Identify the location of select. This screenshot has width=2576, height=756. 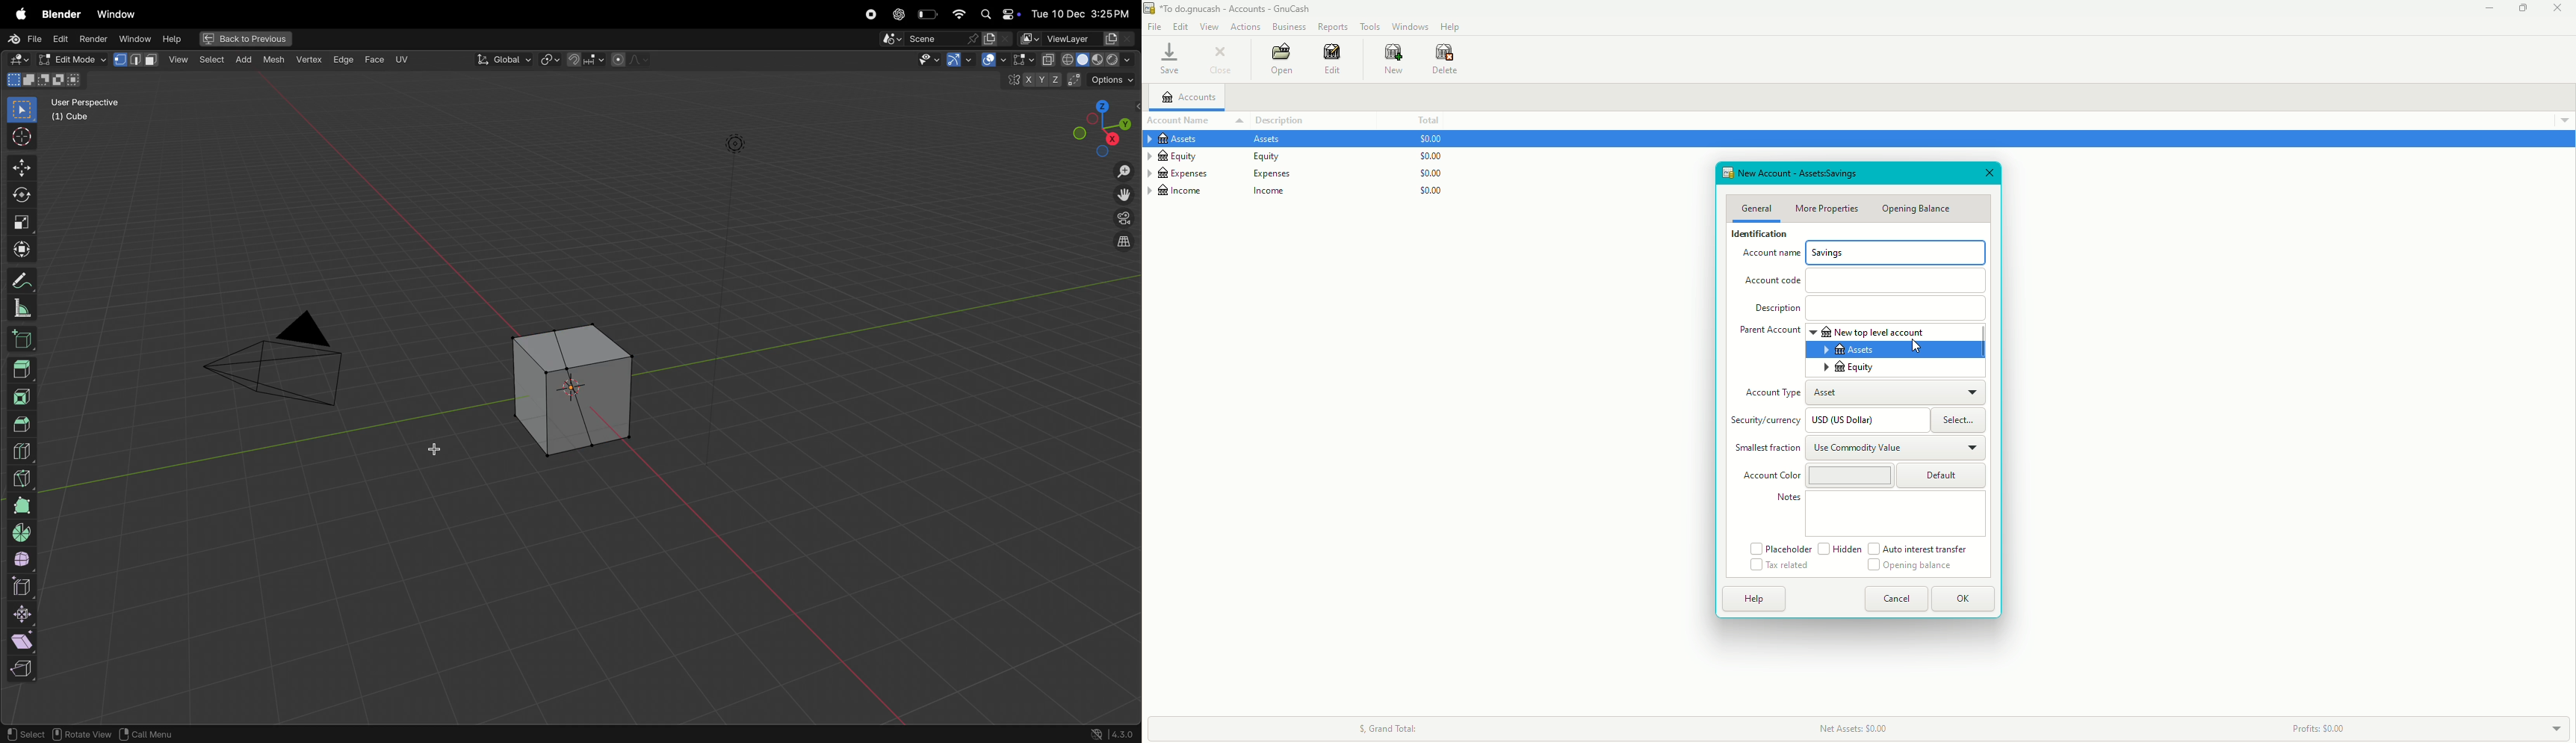
(25, 732).